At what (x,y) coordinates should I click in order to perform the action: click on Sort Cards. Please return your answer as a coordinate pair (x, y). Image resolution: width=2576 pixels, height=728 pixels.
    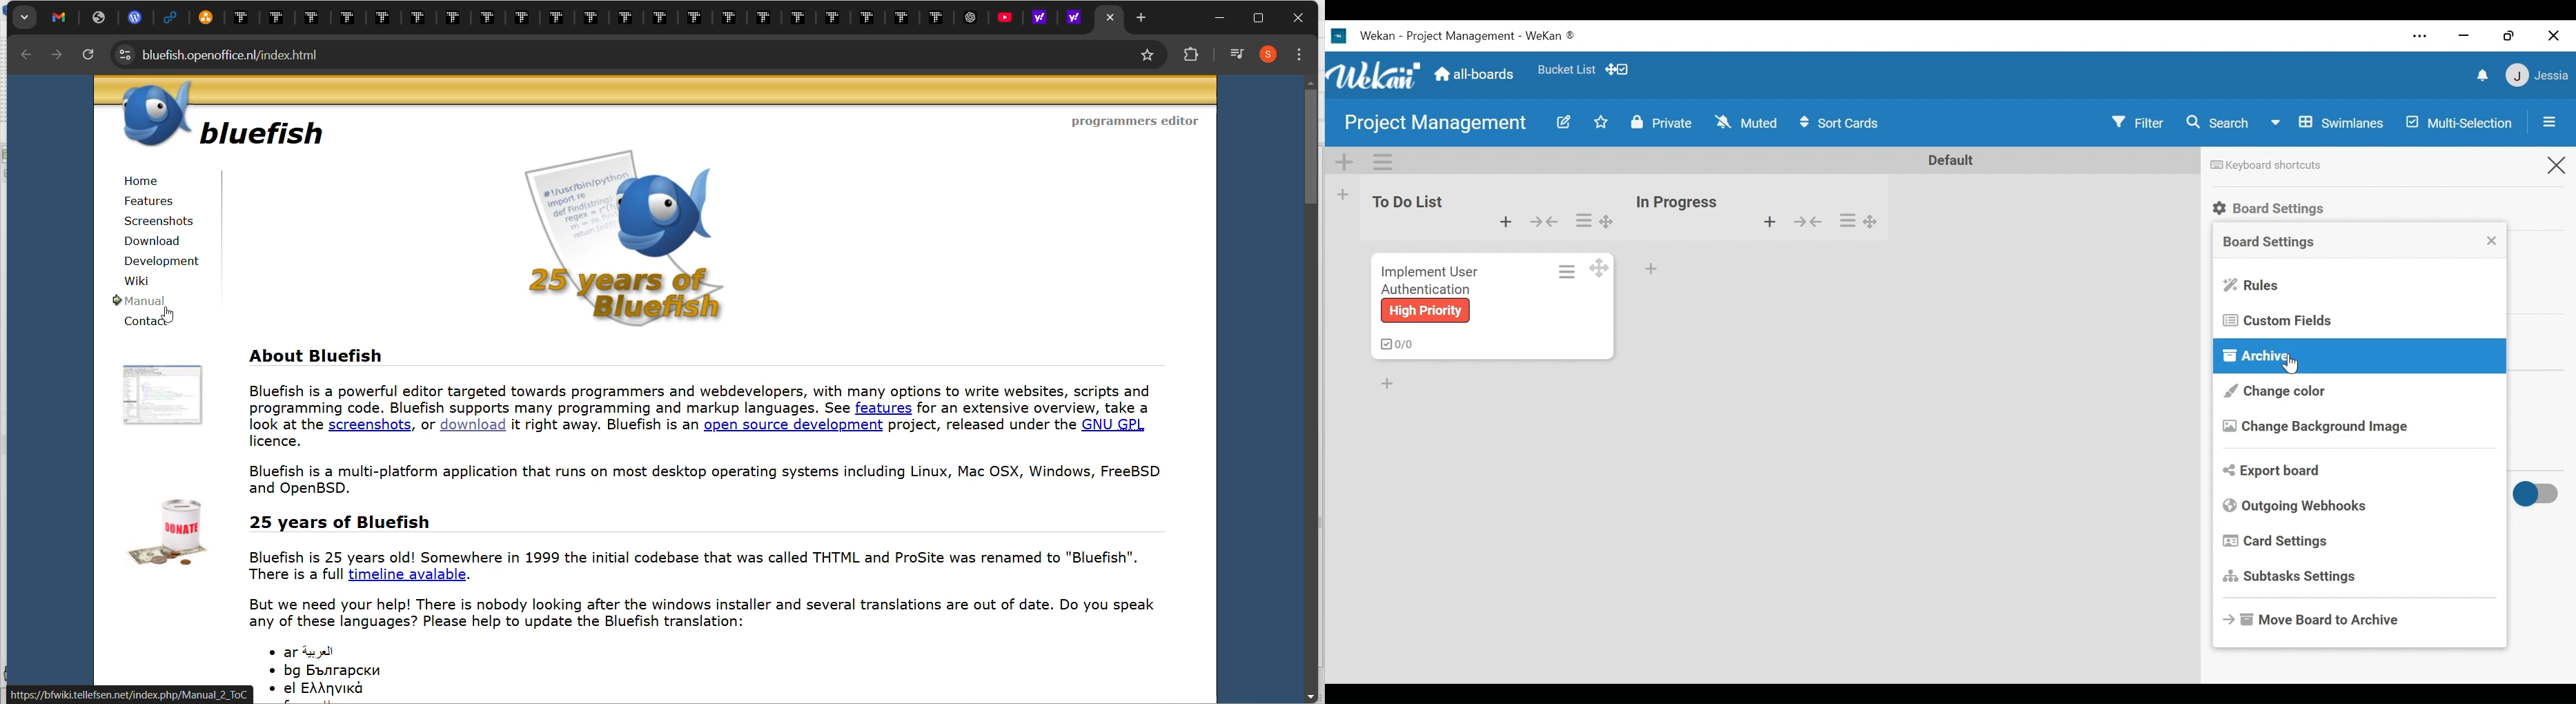
    Looking at the image, I should click on (1842, 123).